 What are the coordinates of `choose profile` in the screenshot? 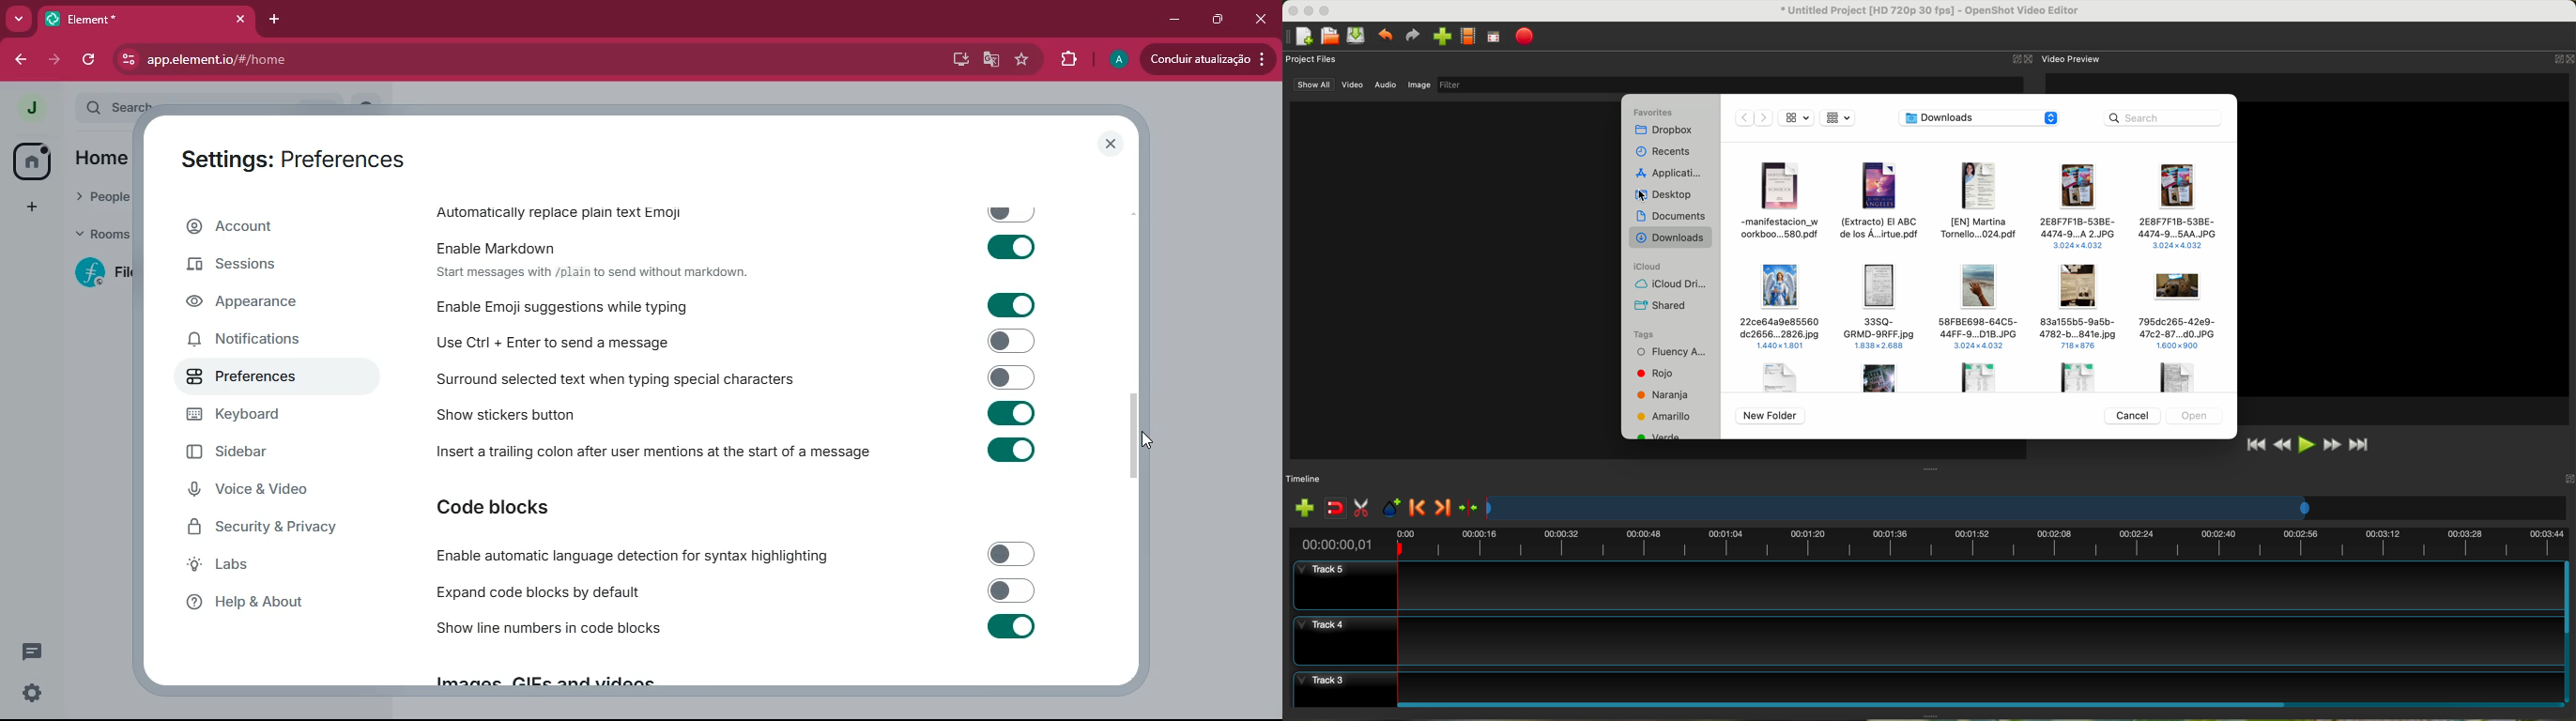 It's located at (1468, 37).